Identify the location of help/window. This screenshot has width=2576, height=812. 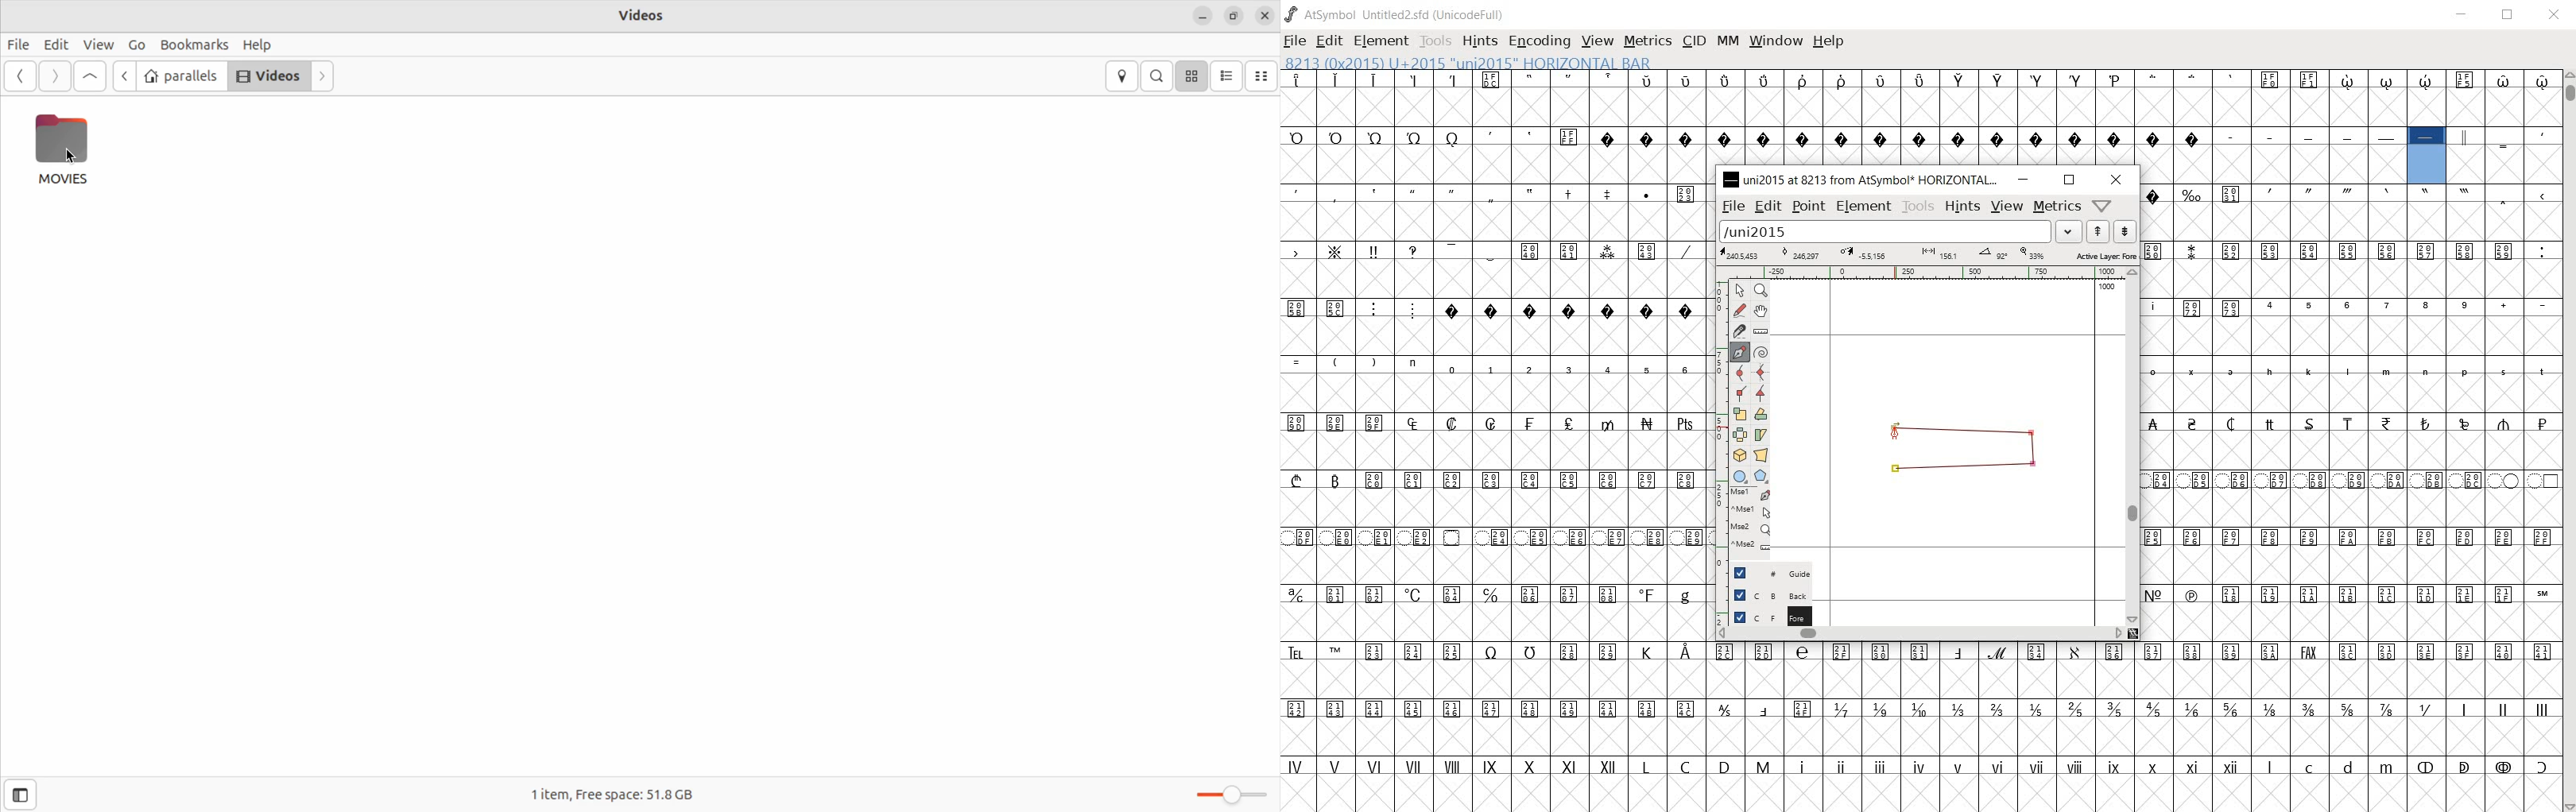
(2101, 206).